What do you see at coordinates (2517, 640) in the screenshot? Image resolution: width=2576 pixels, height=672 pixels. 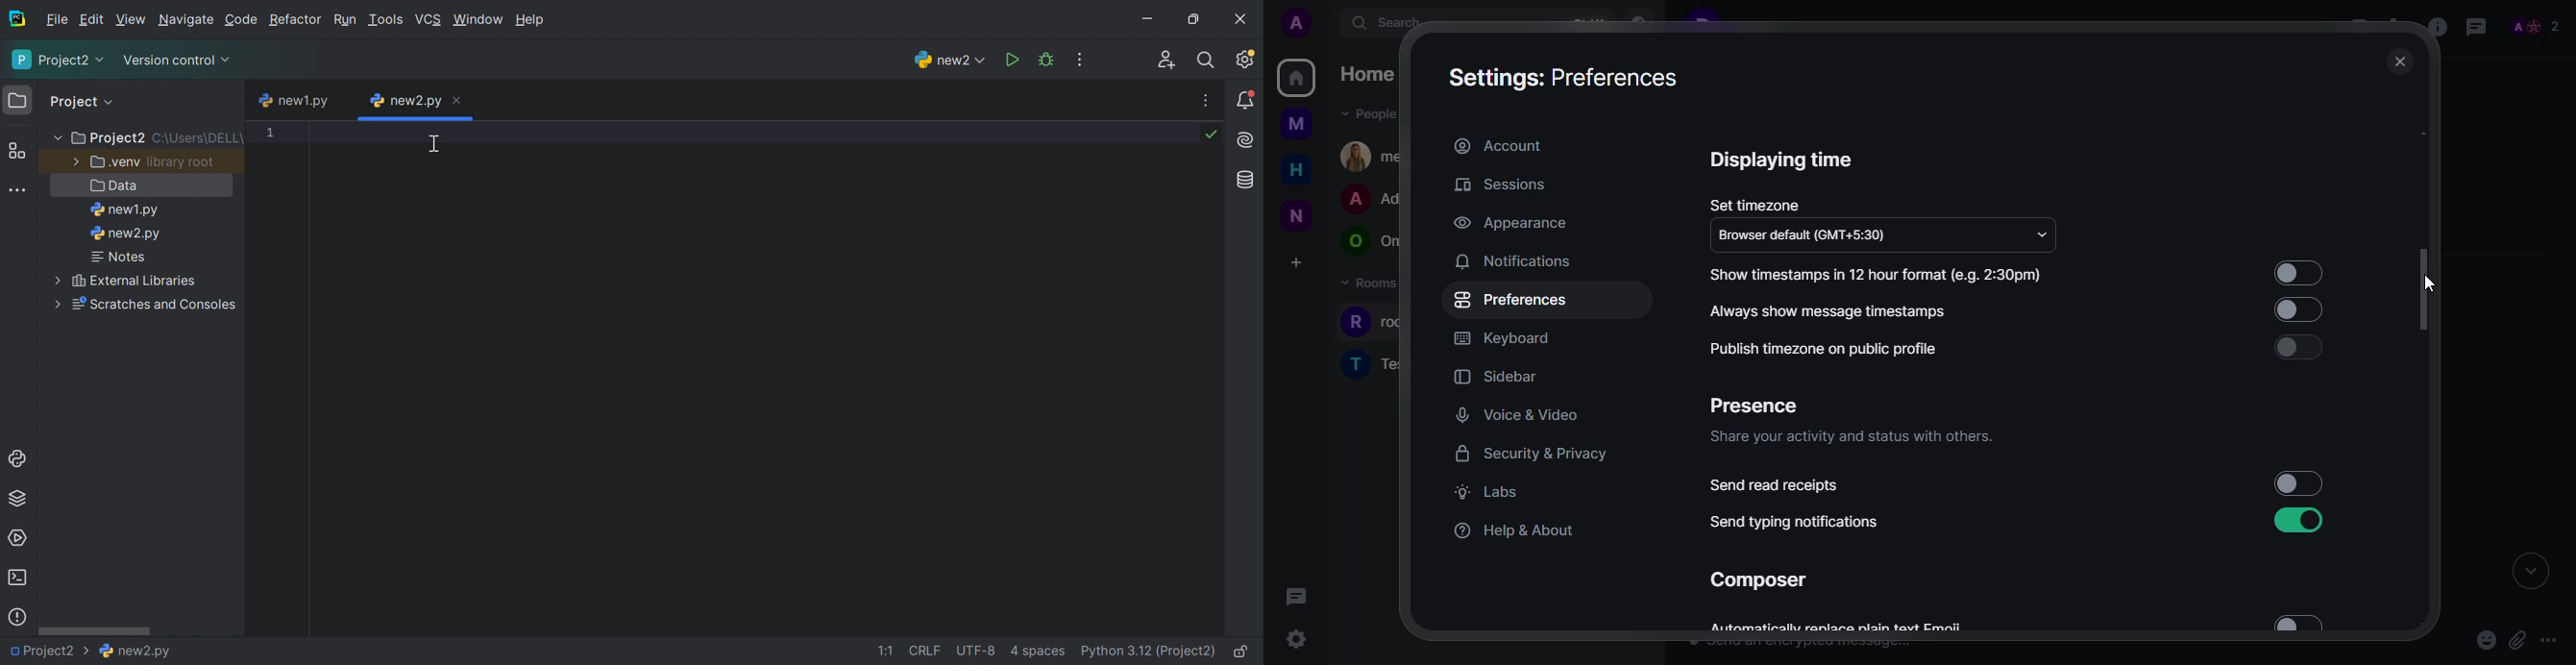 I see `attach` at bounding box center [2517, 640].